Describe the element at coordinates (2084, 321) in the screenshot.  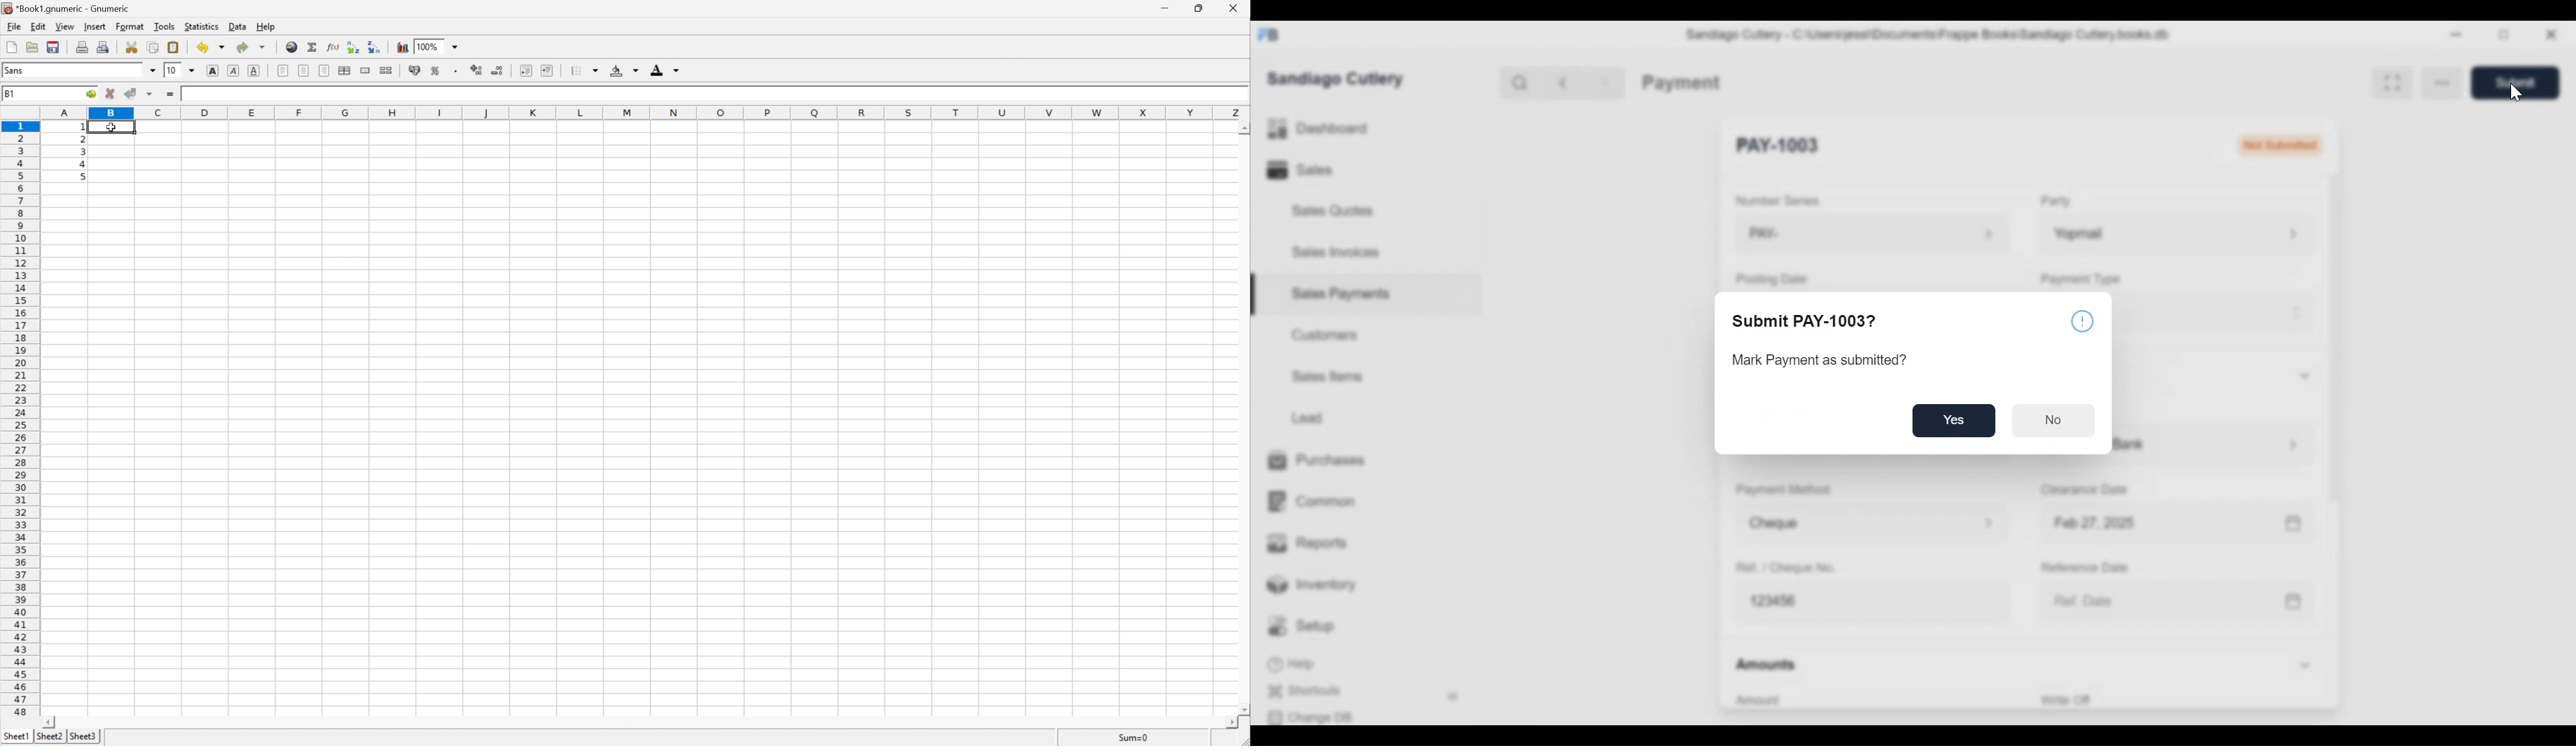
I see `Help` at that location.